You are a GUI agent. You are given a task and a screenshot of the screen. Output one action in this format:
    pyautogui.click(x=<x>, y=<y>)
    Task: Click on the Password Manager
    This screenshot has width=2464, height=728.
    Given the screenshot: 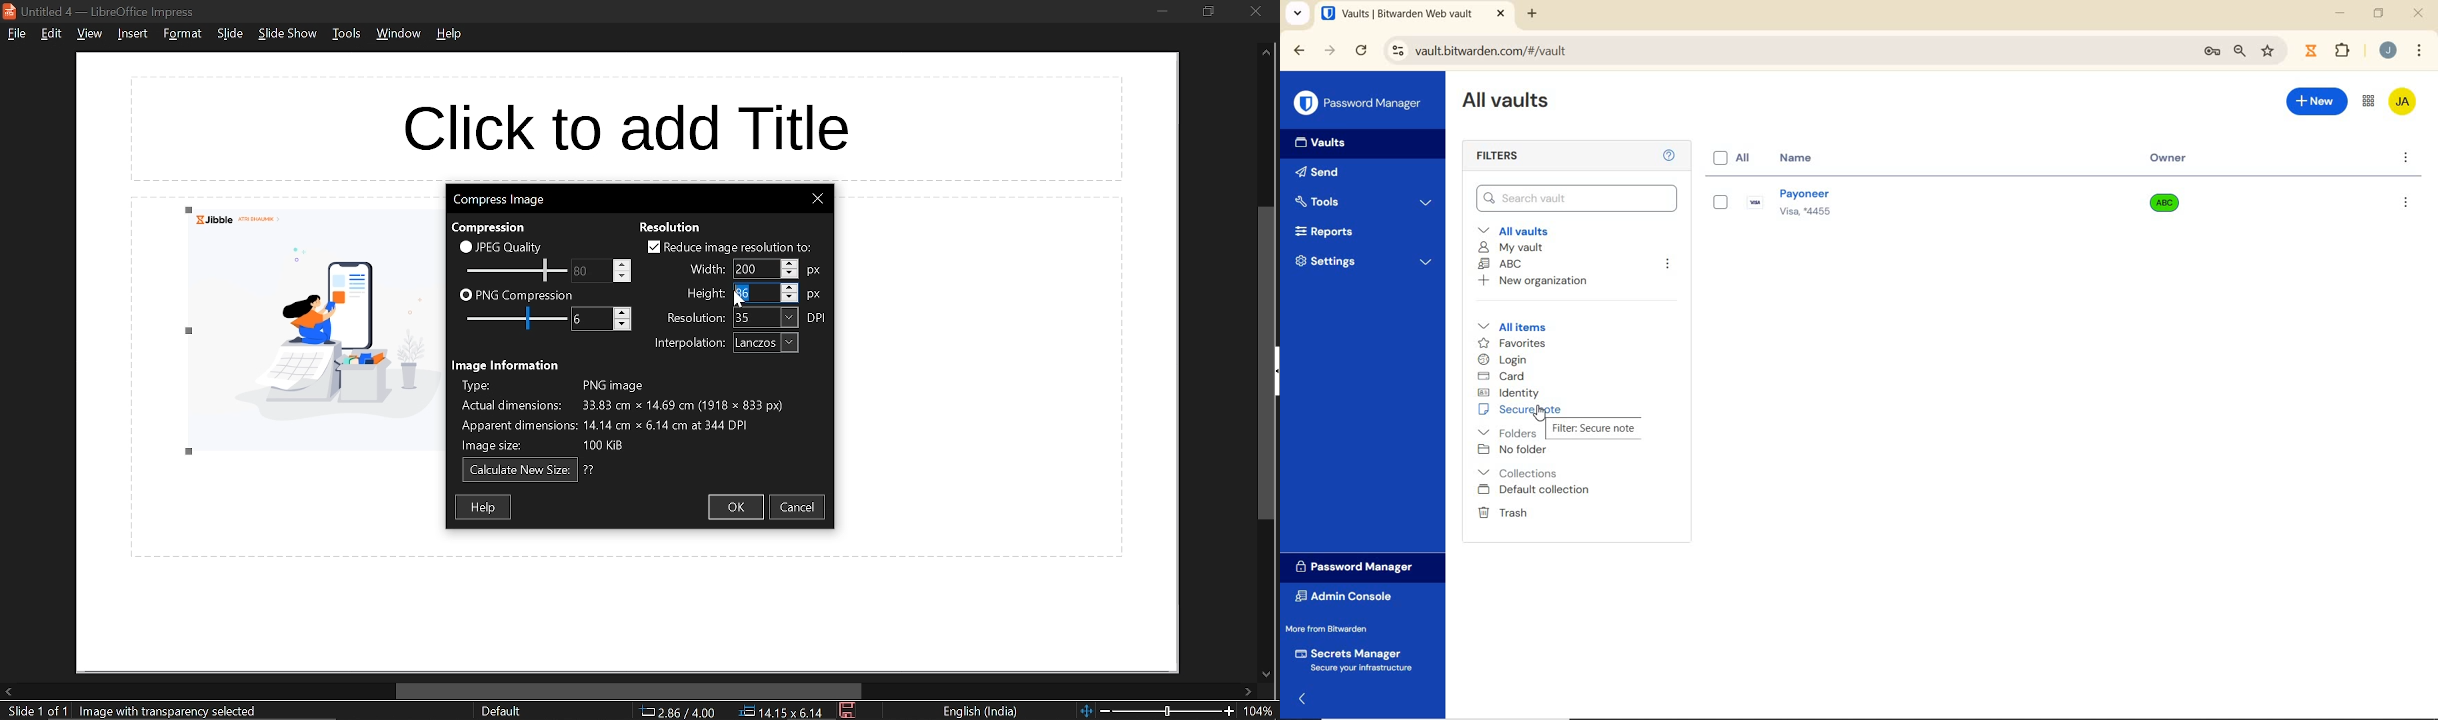 What is the action you would take?
    pyautogui.click(x=1361, y=568)
    